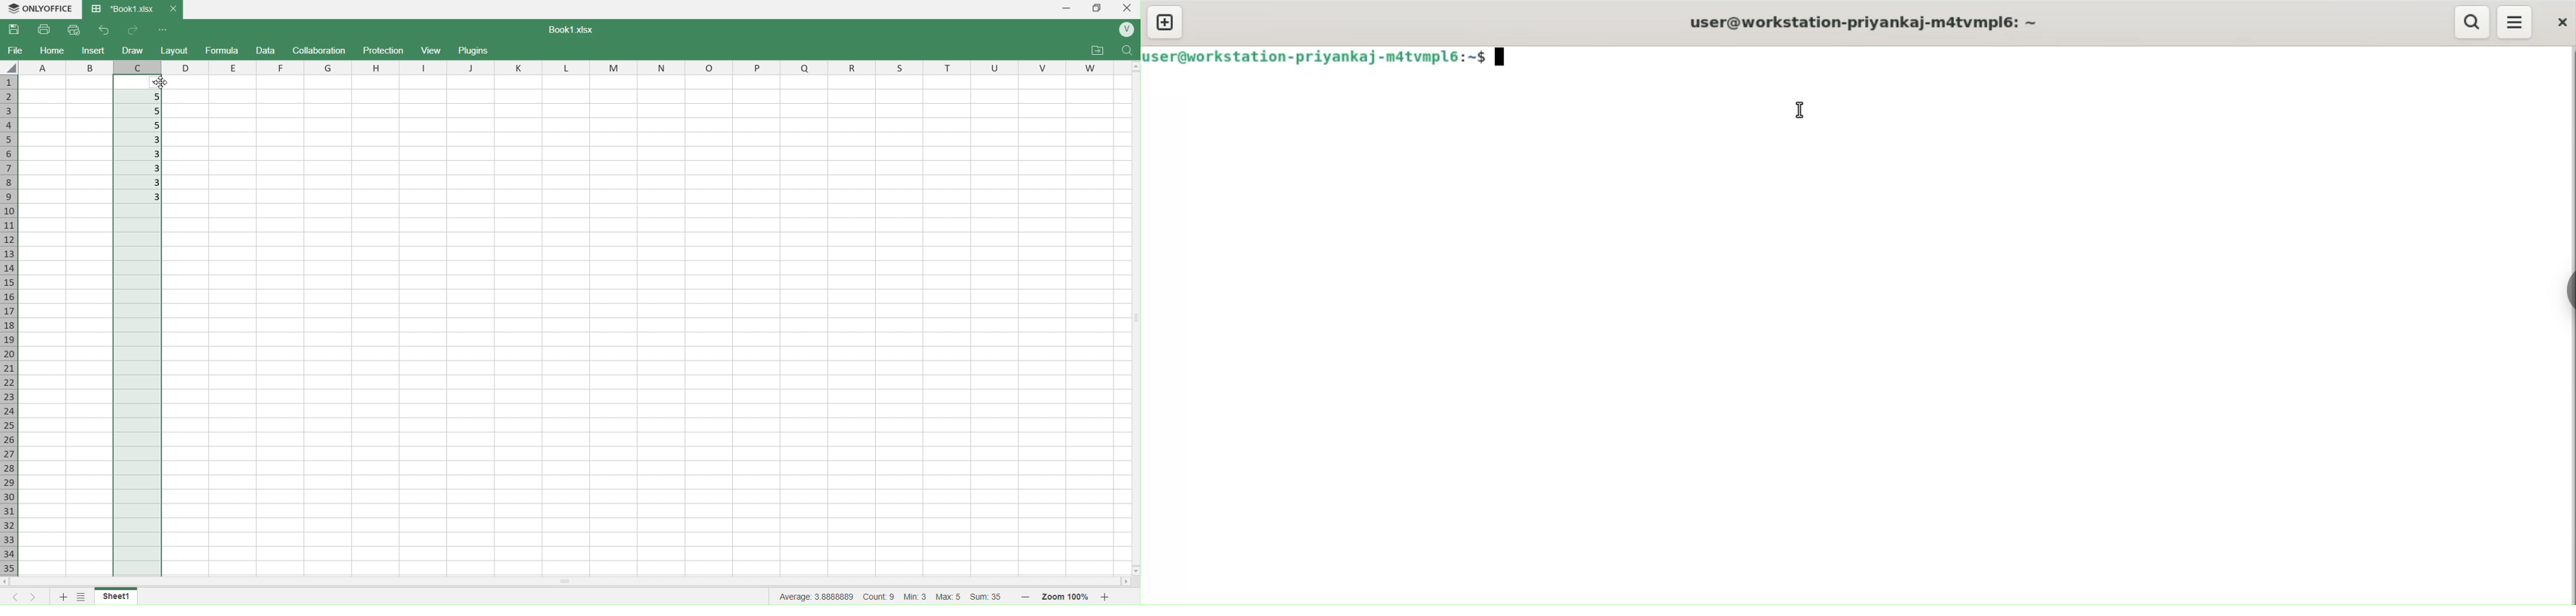  I want to click on 3, so click(141, 198).